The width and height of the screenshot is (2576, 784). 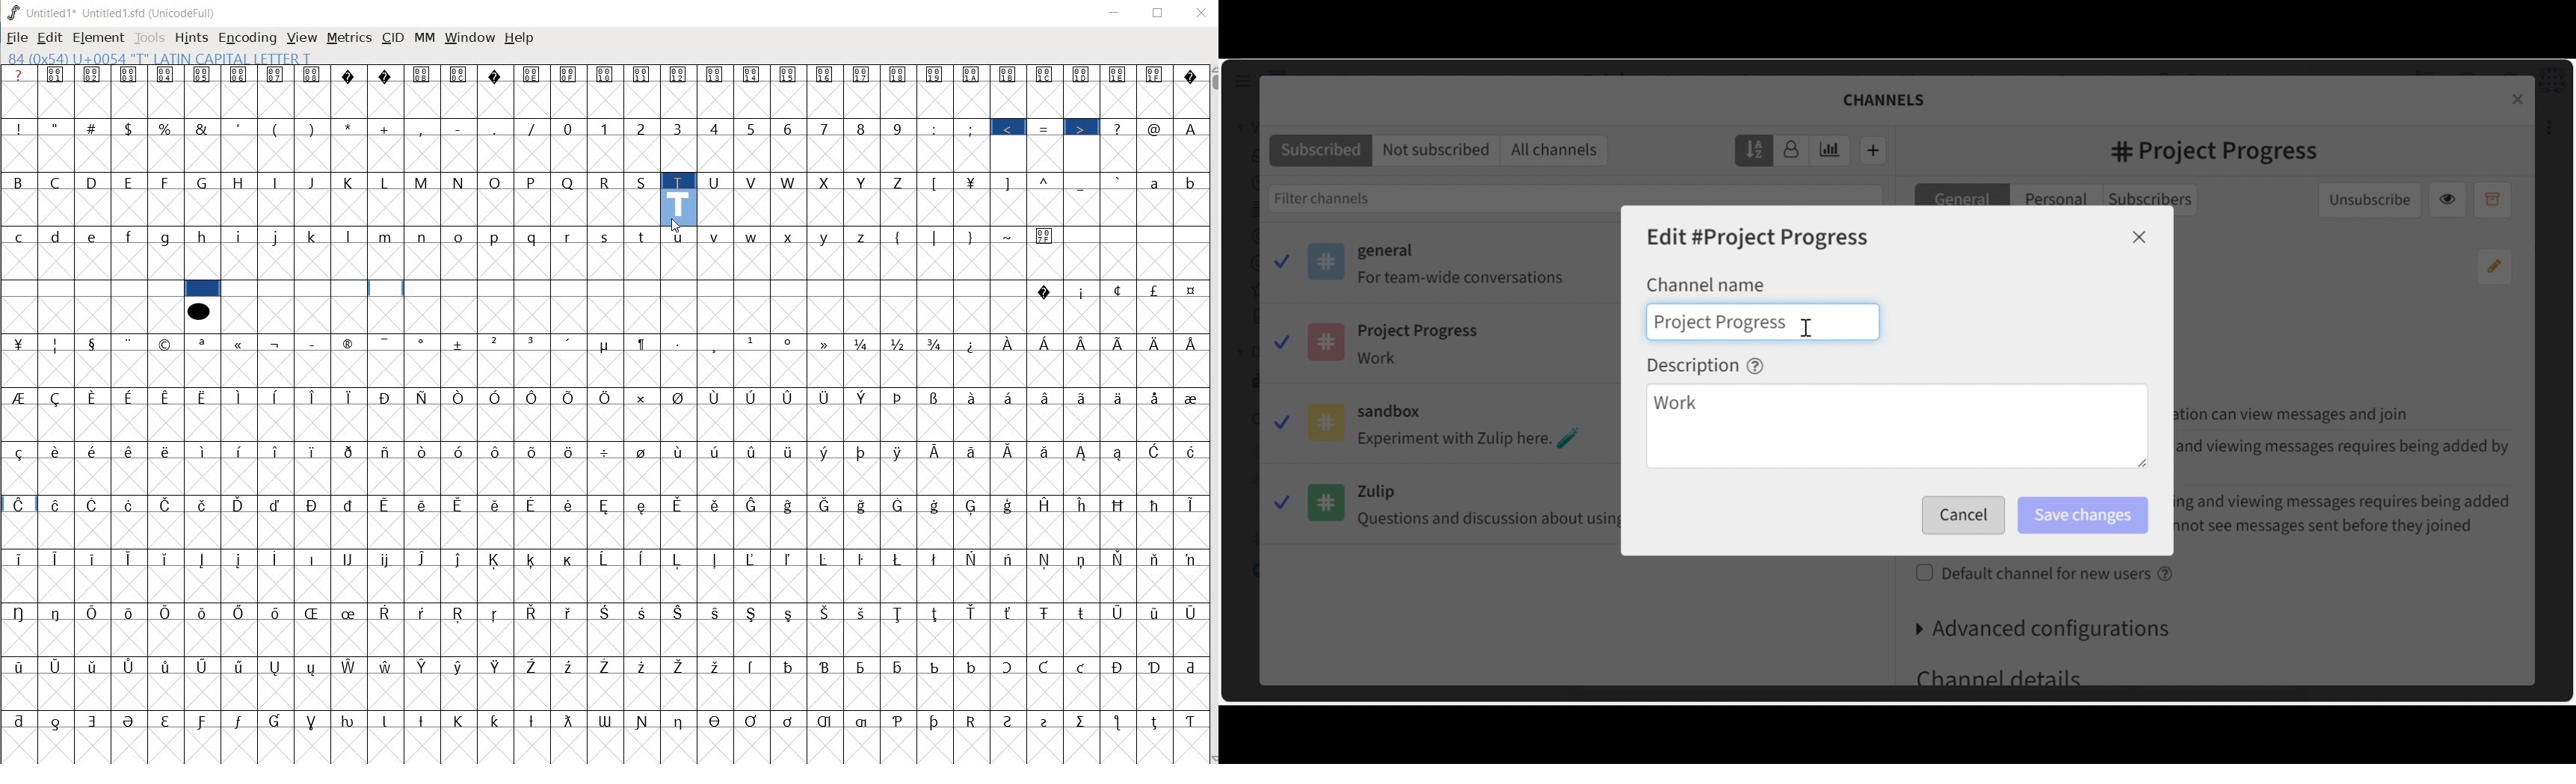 I want to click on Symbol, so click(x=425, y=559).